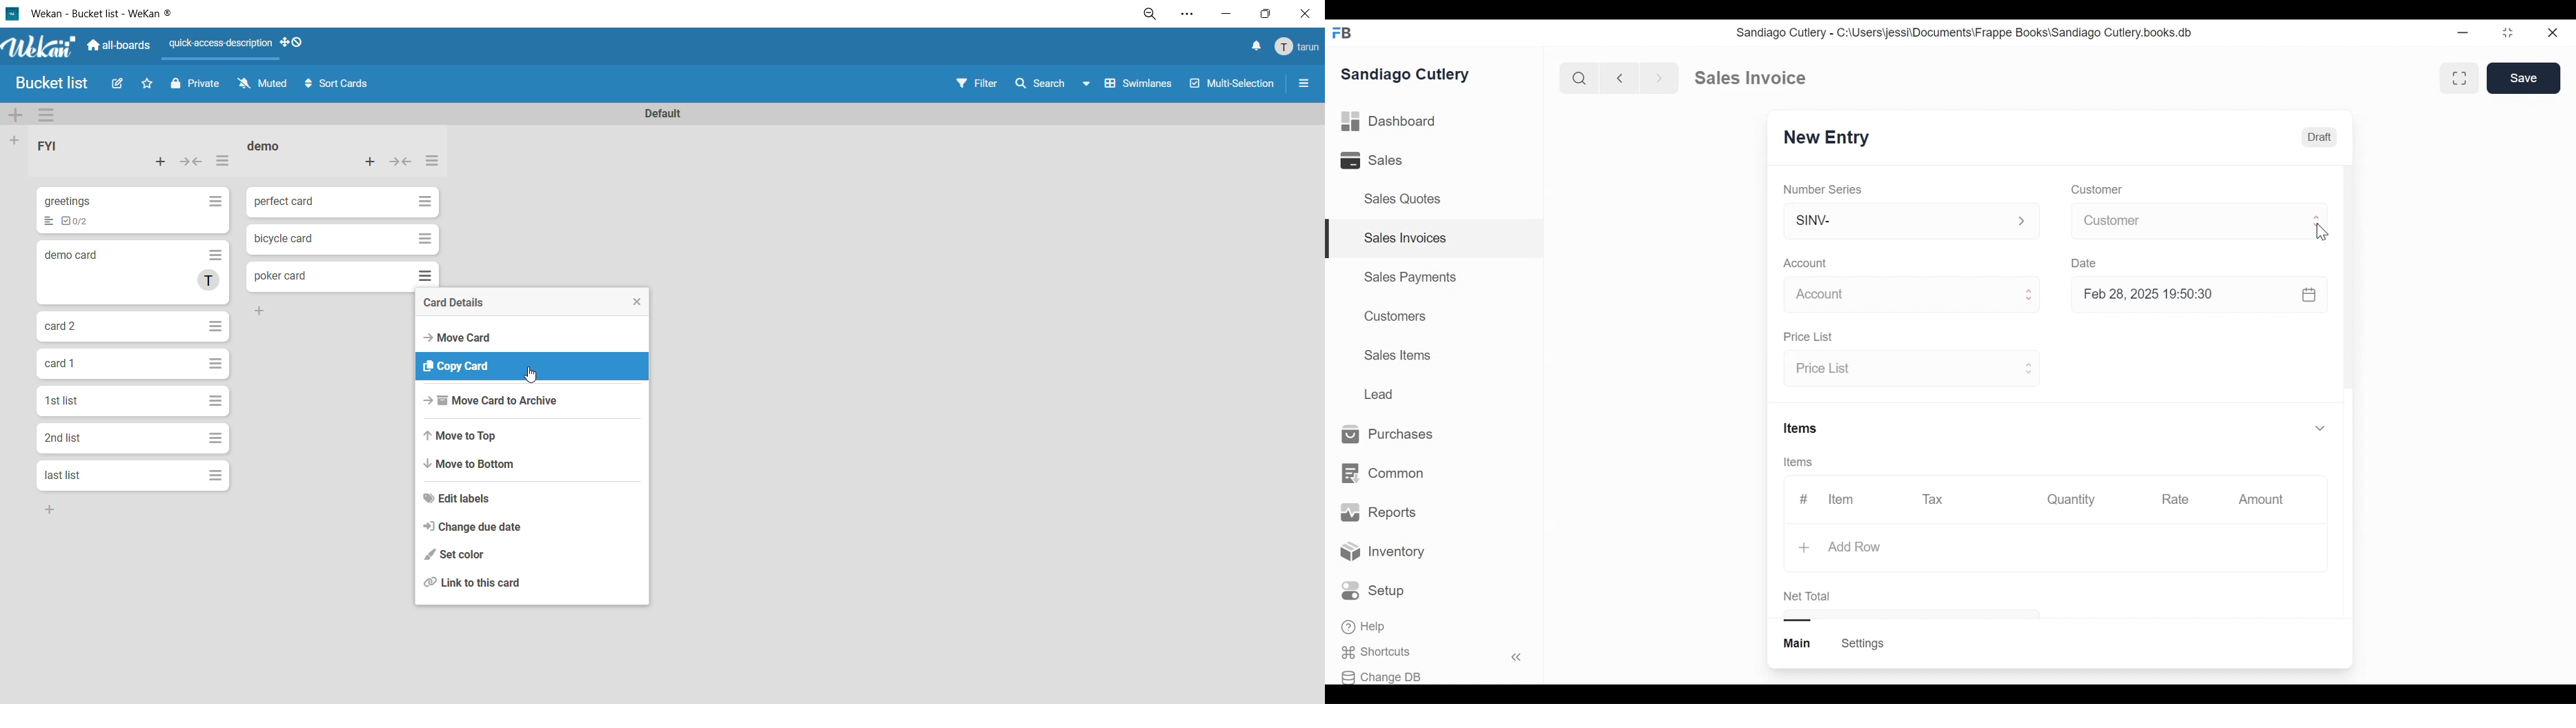 The image size is (2576, 728). Describe the element at coordinates (1934, 499) in the screenshot. I see `Tax` at that location.